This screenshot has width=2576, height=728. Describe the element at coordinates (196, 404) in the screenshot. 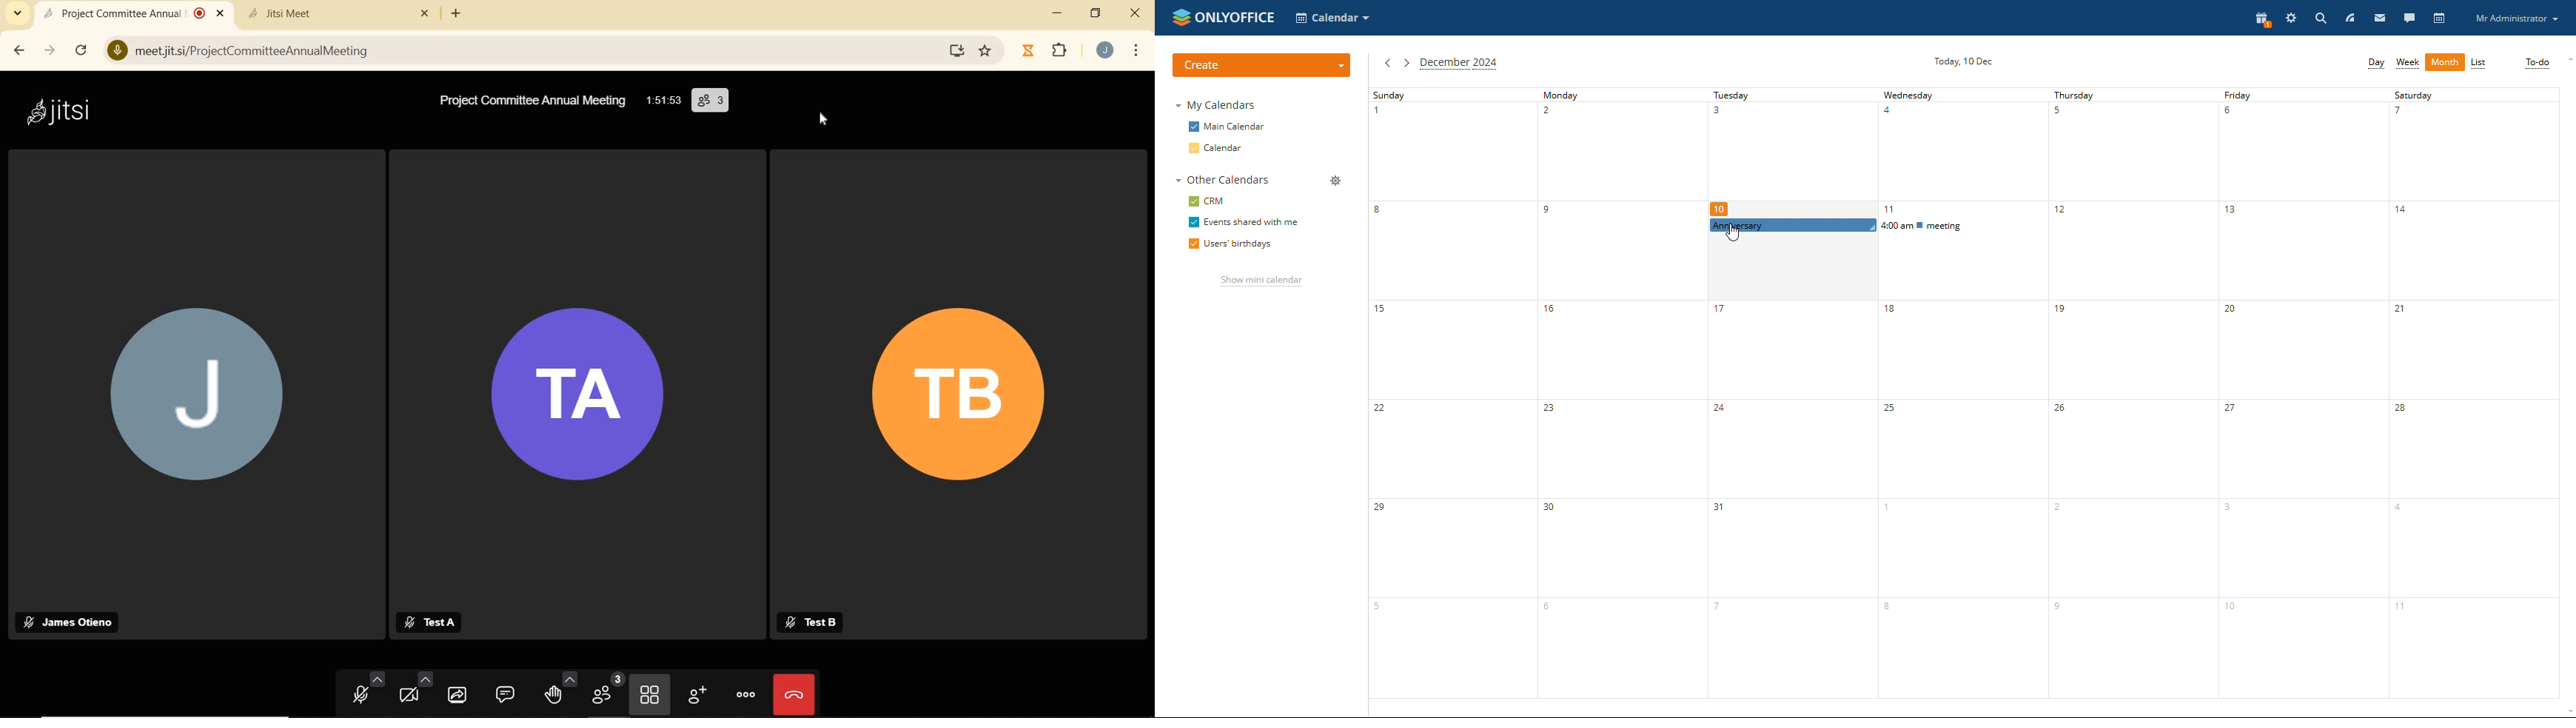

I see `participant's Profile Picture` at that location.